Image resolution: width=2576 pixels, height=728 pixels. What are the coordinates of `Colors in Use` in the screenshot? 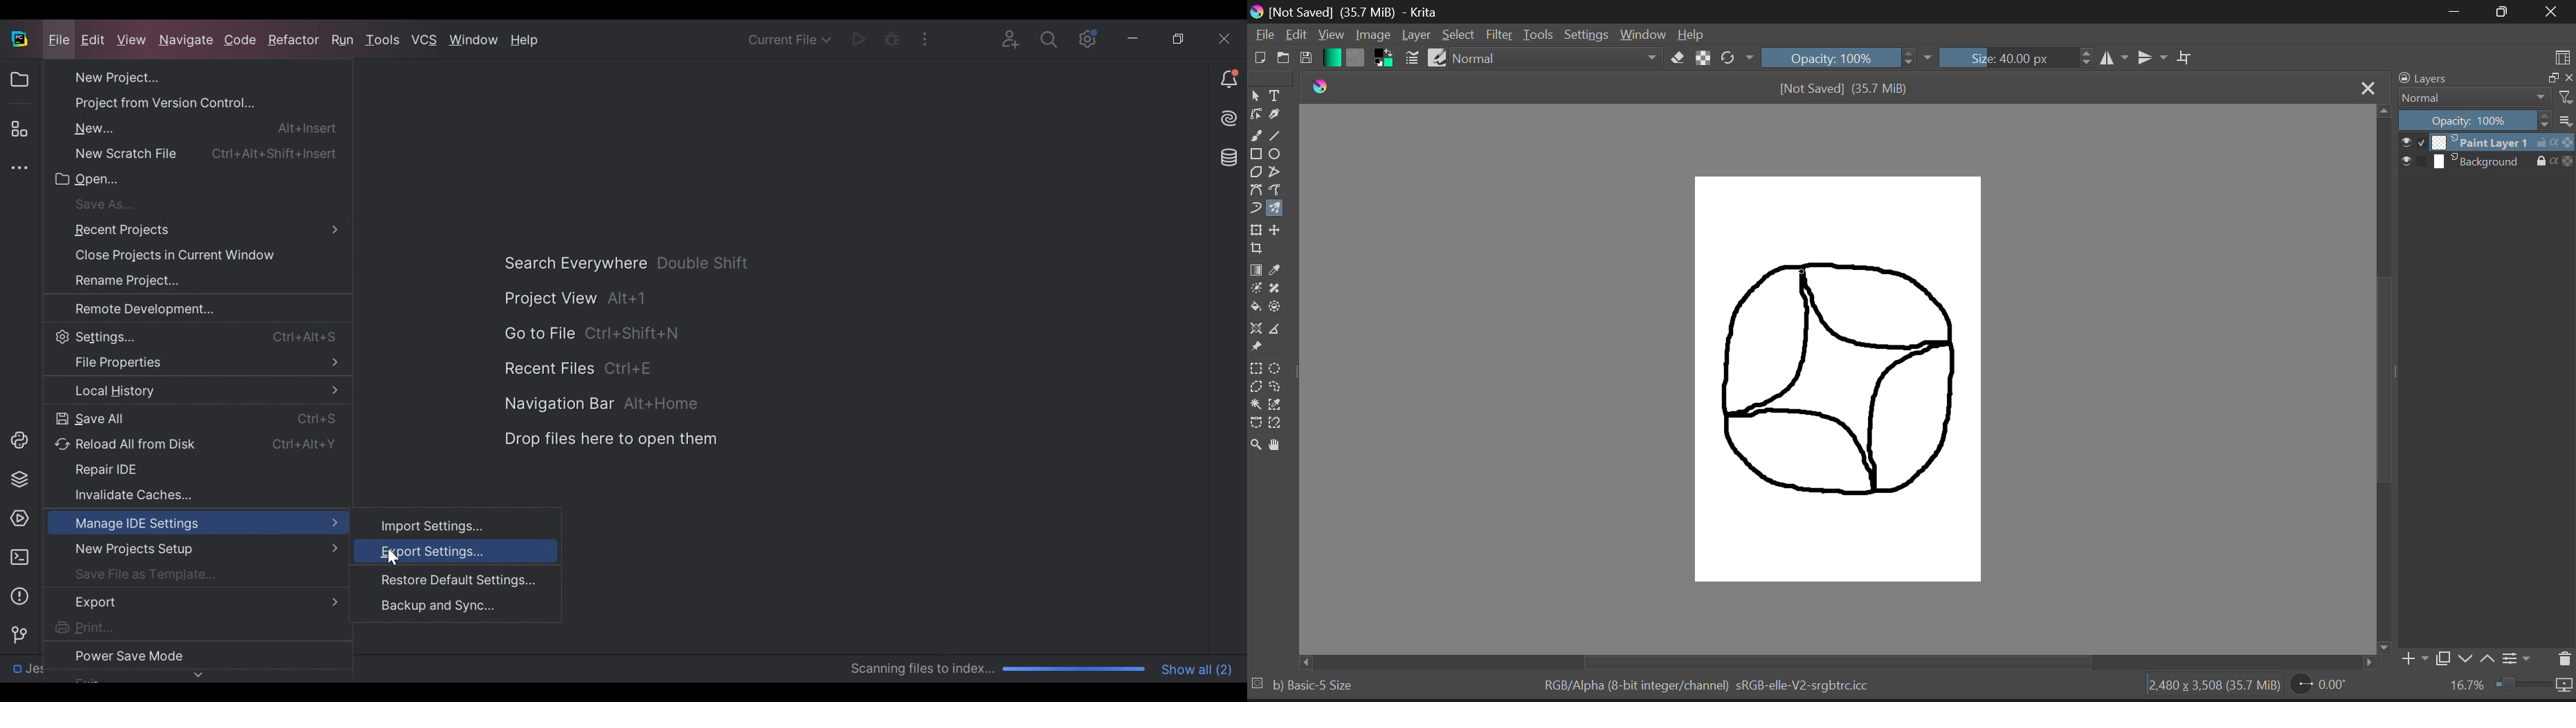 It's located at (1383, 57).